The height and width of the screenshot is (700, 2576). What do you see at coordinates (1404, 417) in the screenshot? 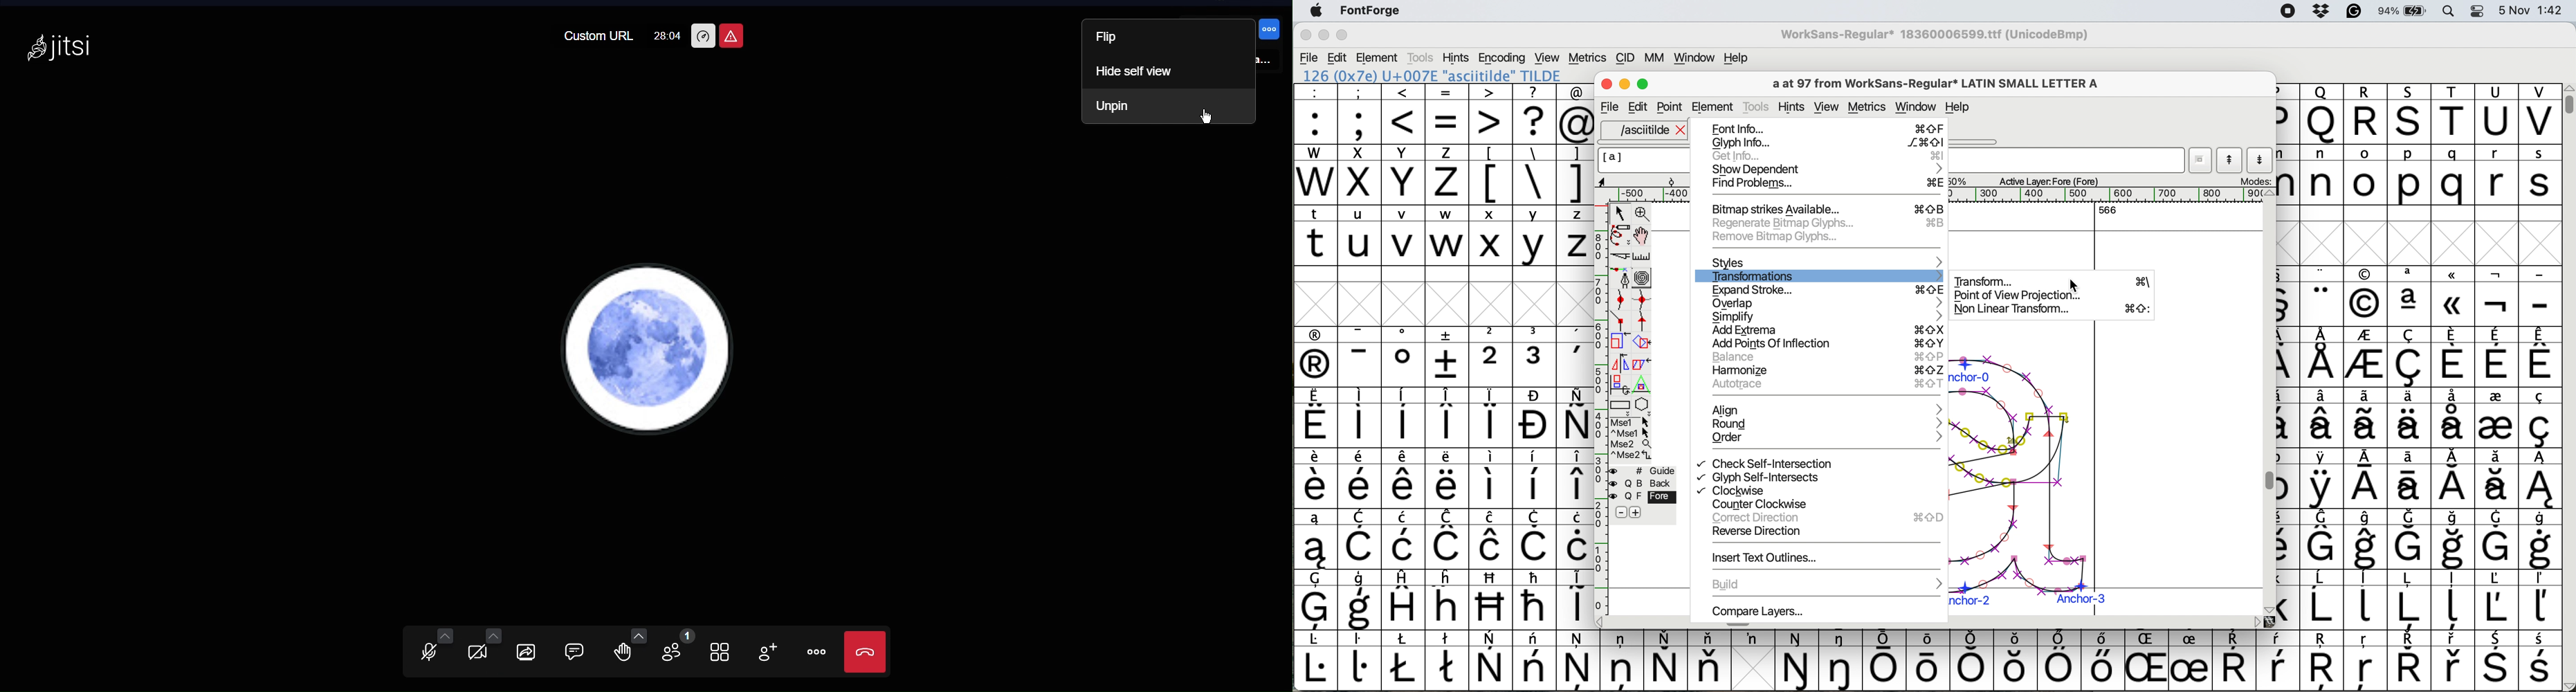
I see `symbol` at bounding box center [1404, 417].